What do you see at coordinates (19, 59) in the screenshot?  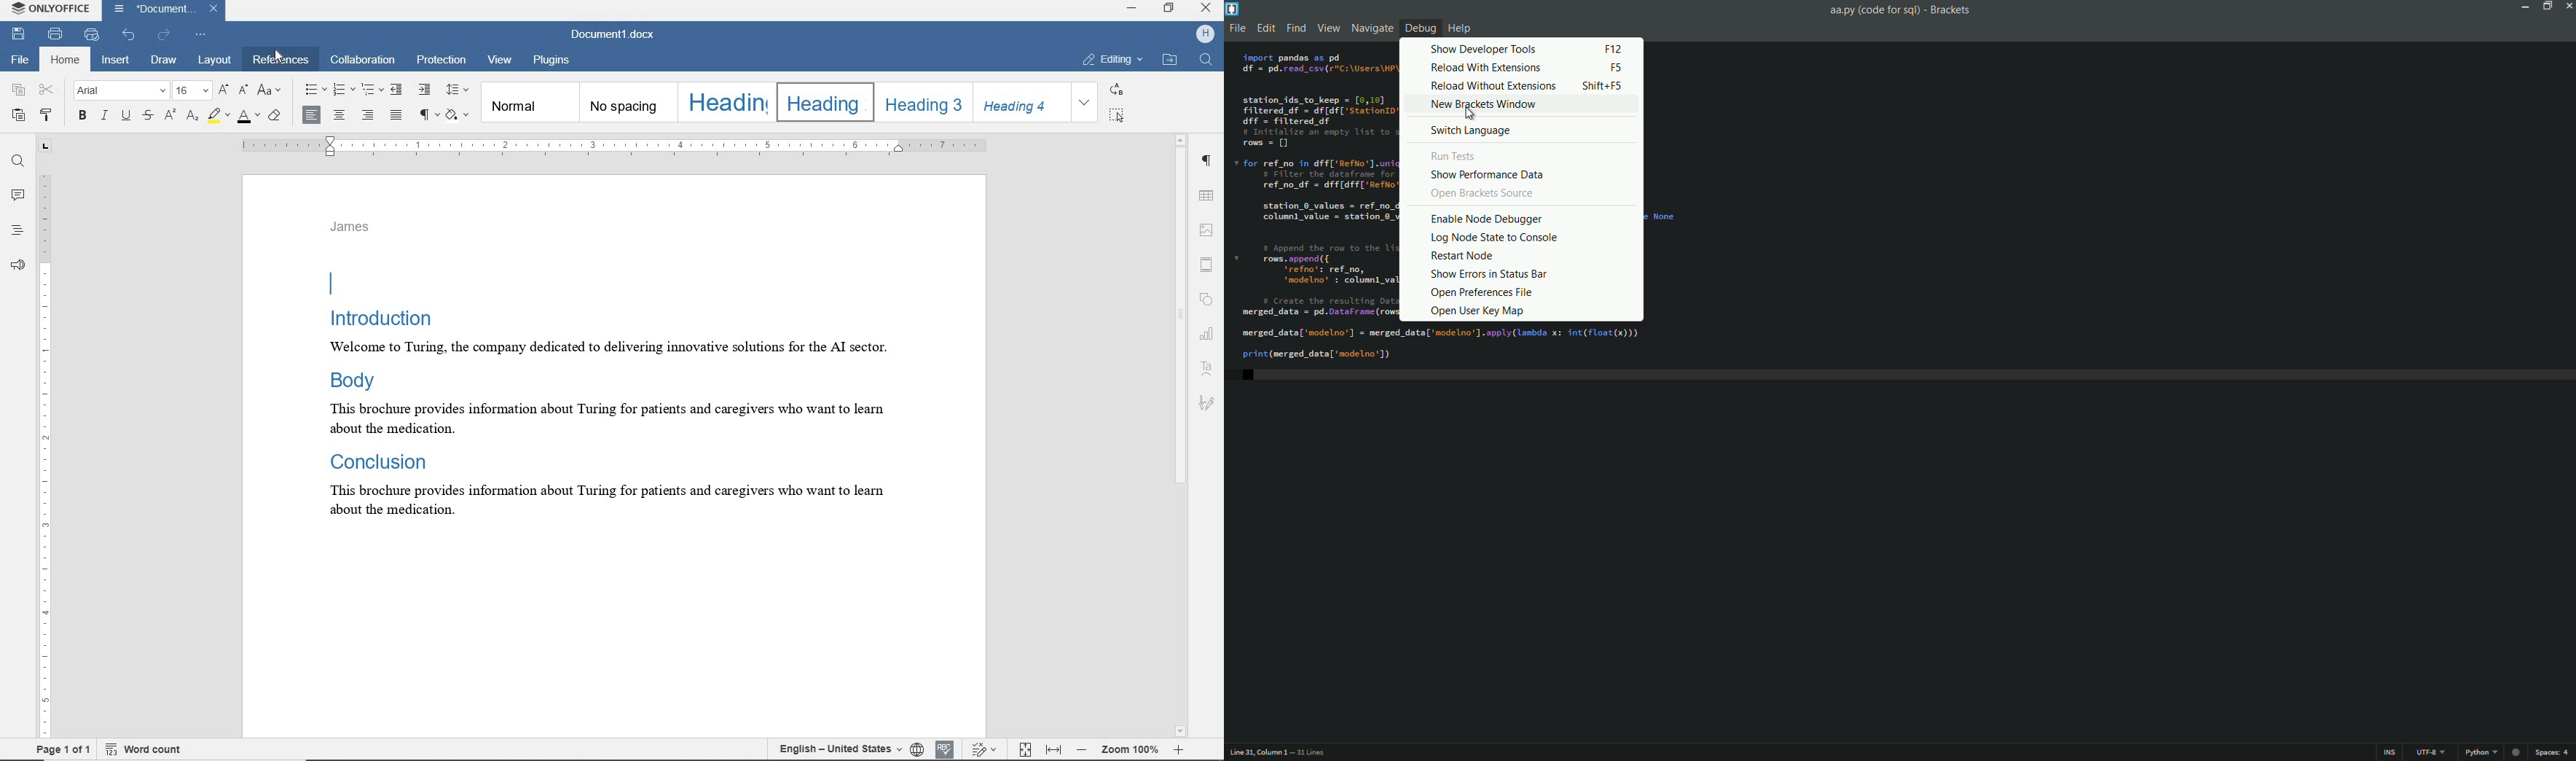 I see `file` at bounding box center [19, 59].